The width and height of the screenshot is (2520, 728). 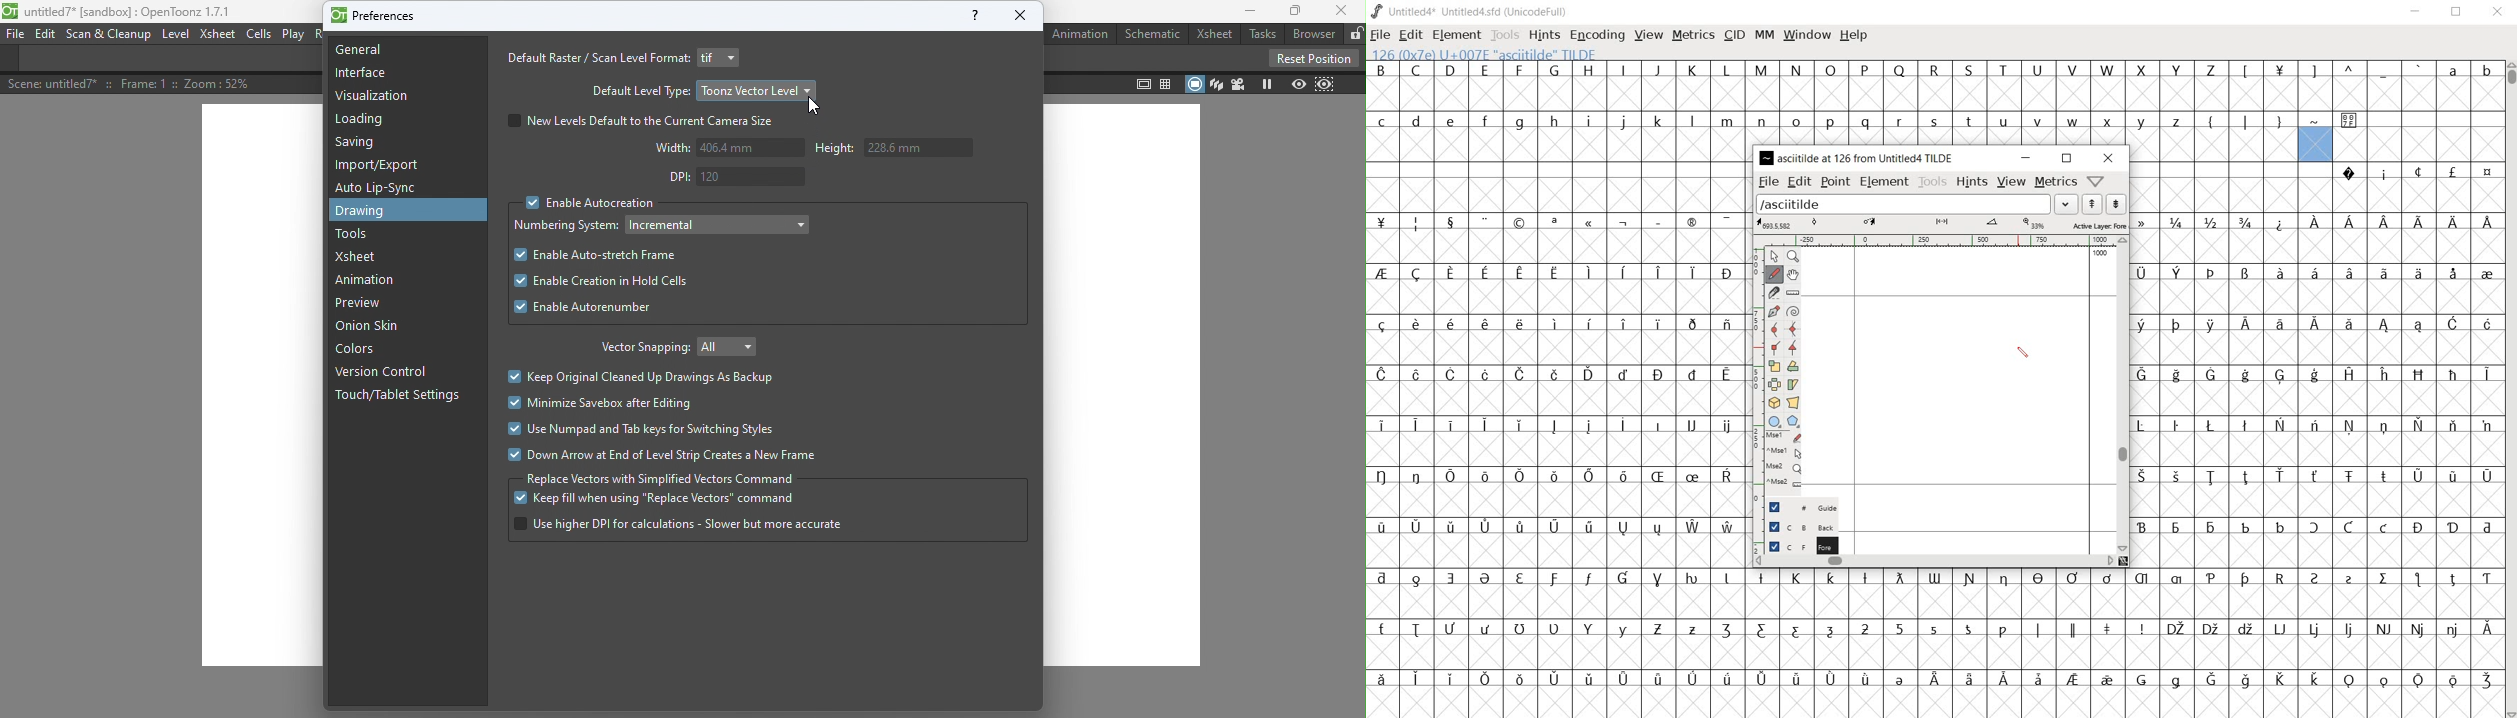 What do you see at coordinates (295, 34) in the screenshot?
I see `Play` at bounding box center [295, 34].